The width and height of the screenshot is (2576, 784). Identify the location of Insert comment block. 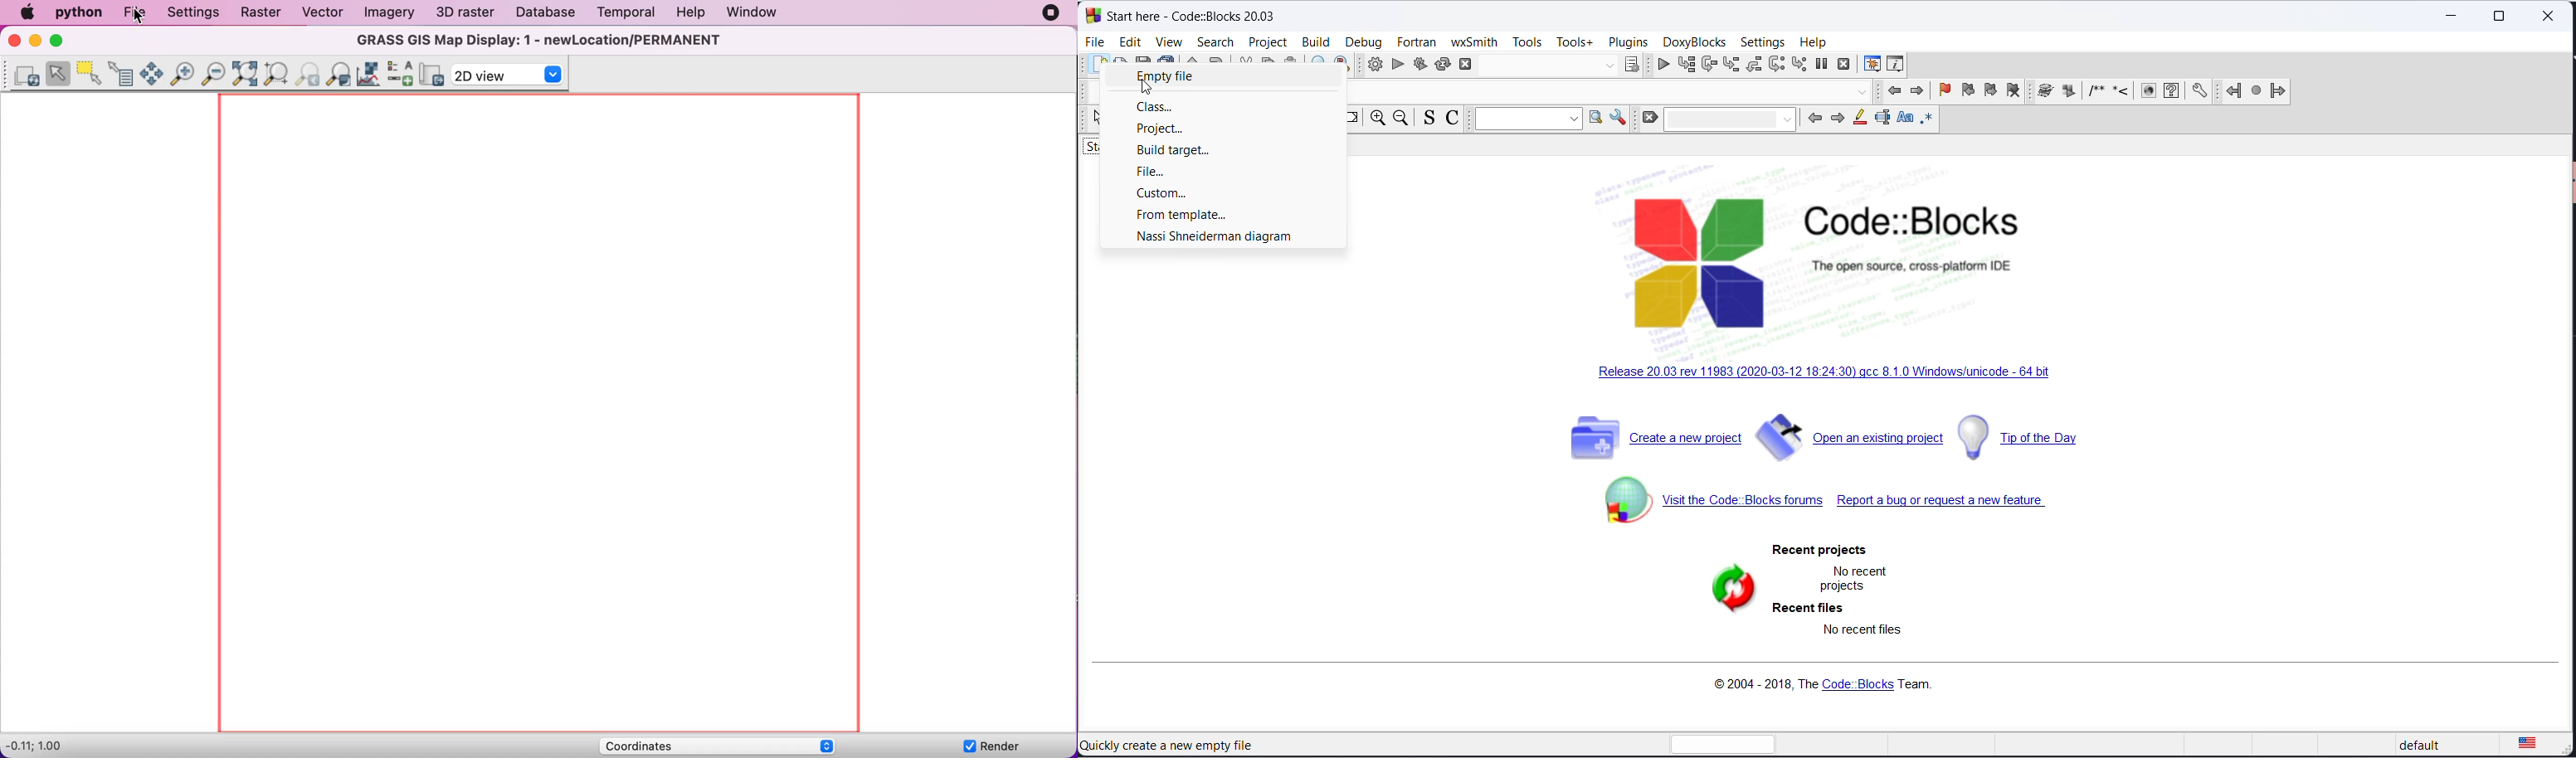
(2097, 92).